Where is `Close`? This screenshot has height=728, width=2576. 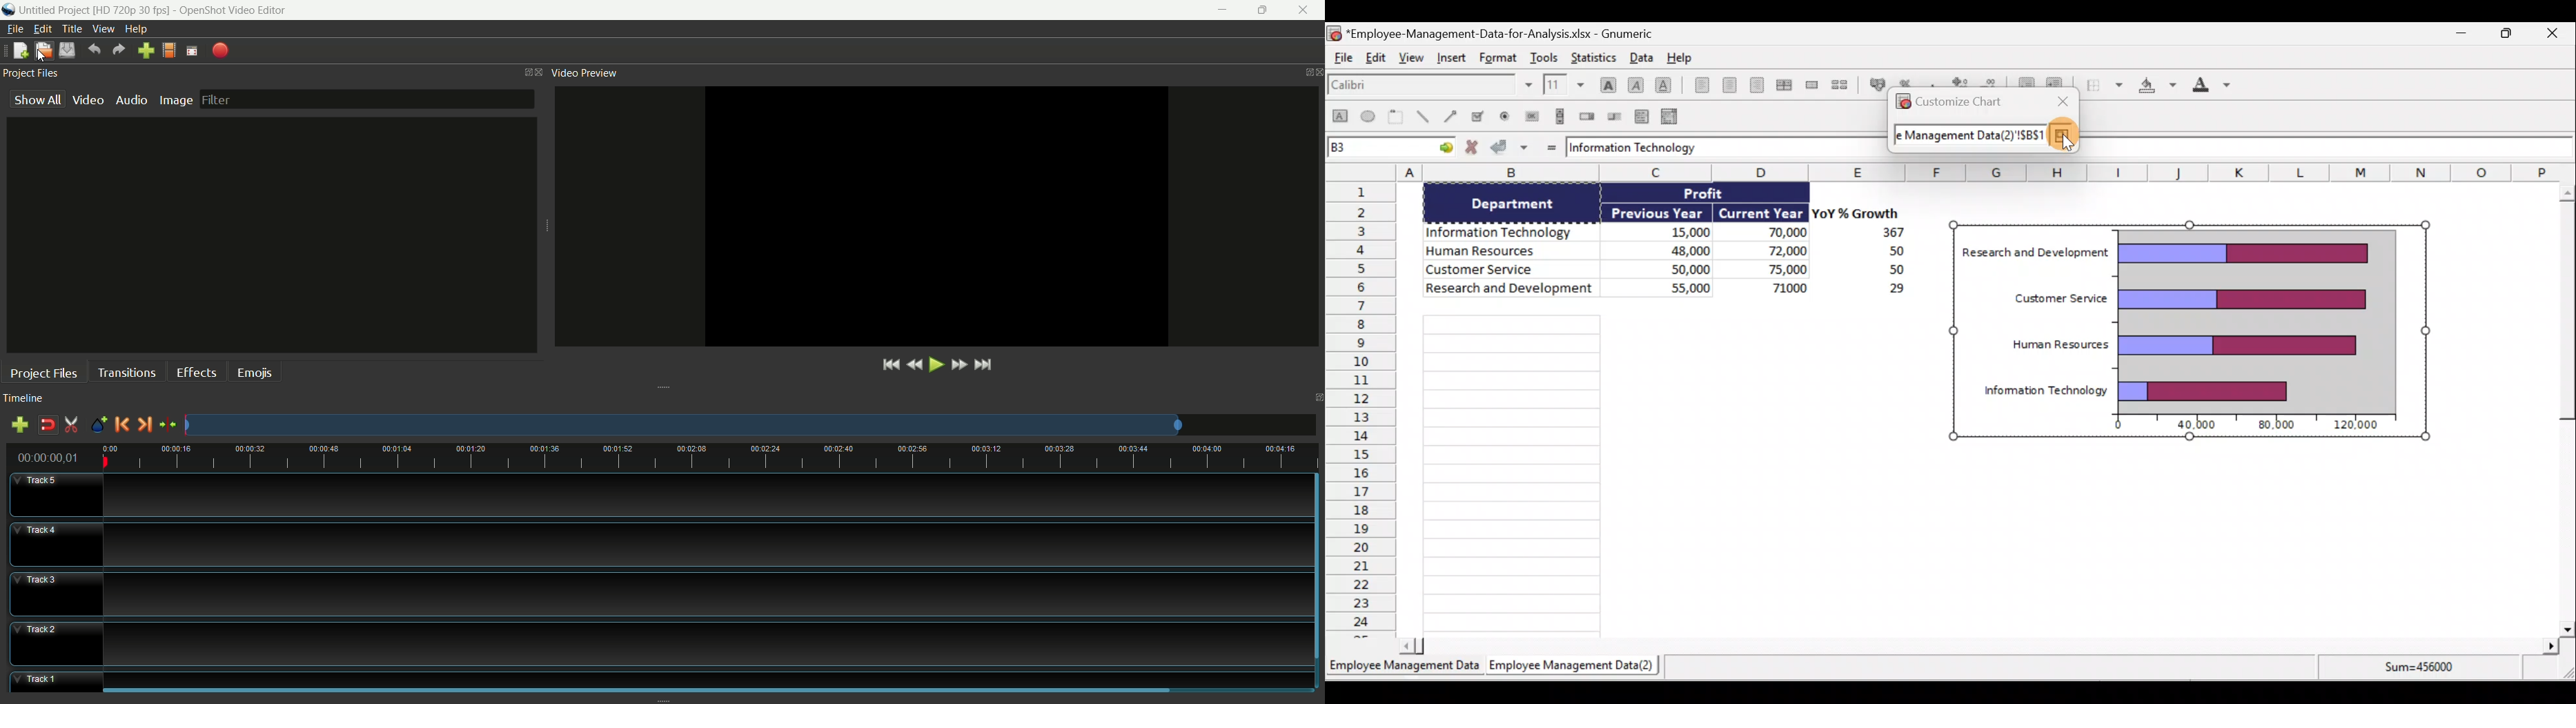
Close is located at coordinates (2555, 33).